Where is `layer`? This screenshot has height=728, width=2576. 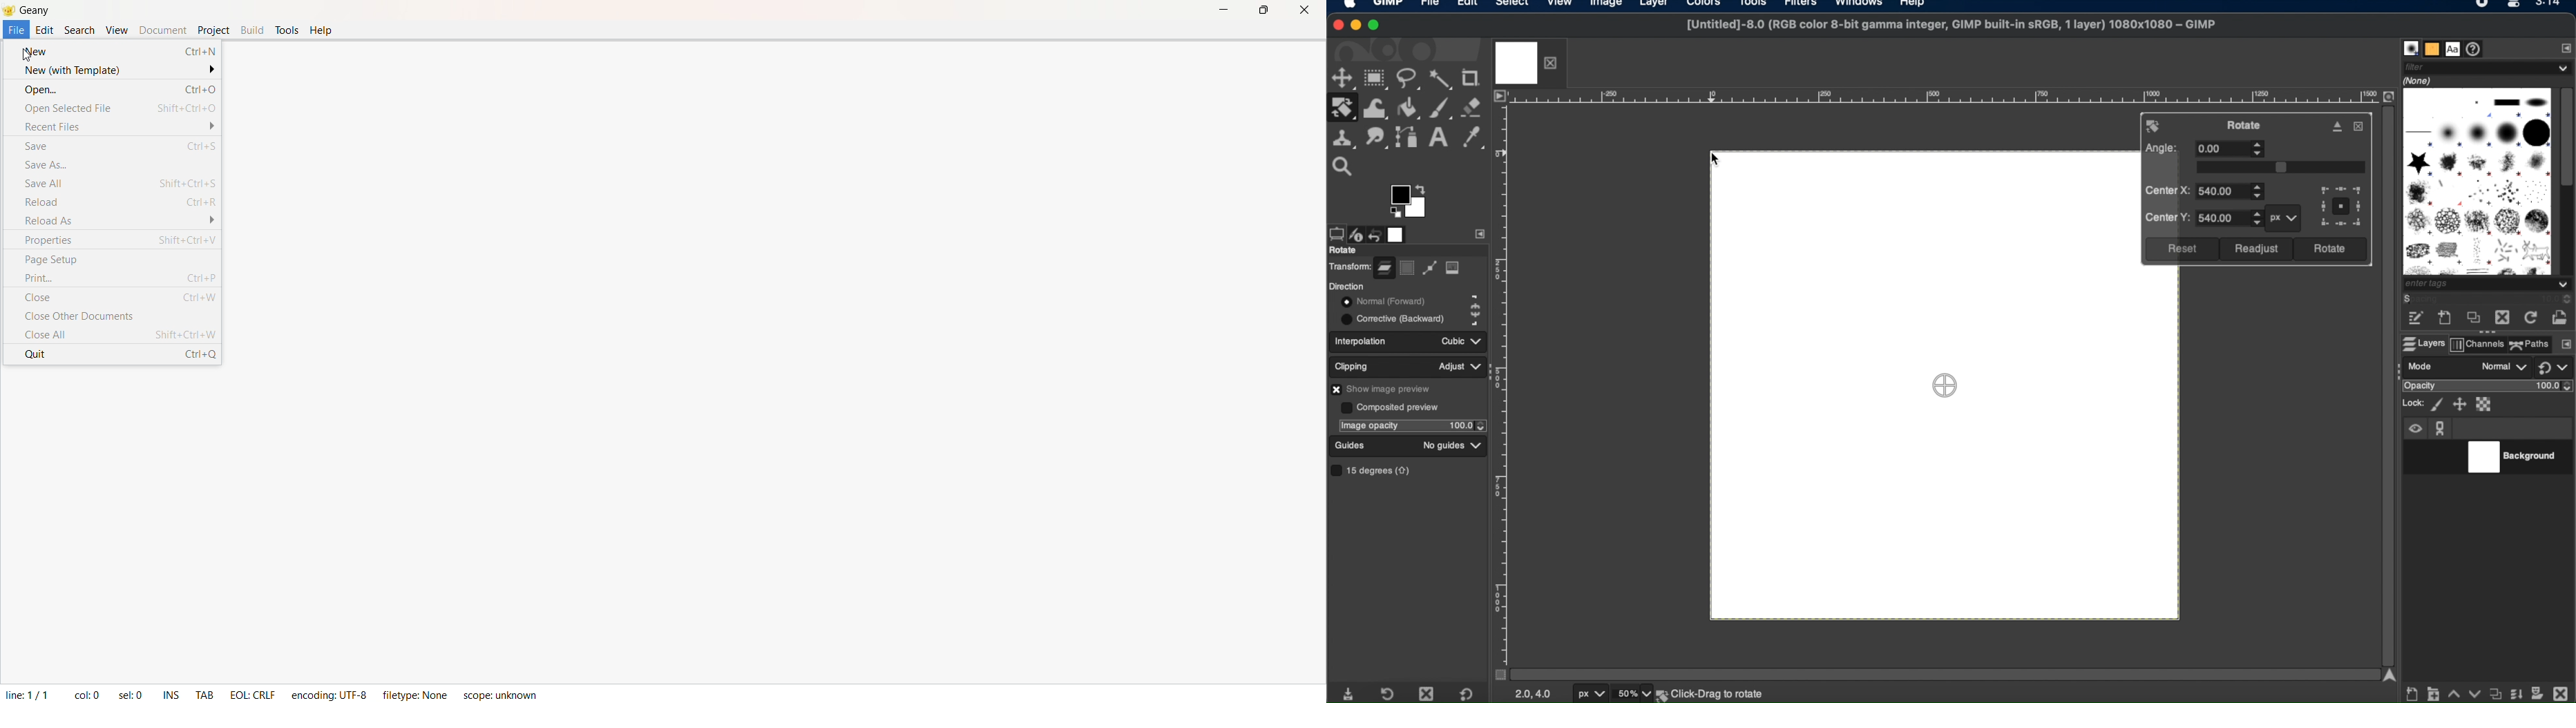 layer is located at coordinates (1384, 266).